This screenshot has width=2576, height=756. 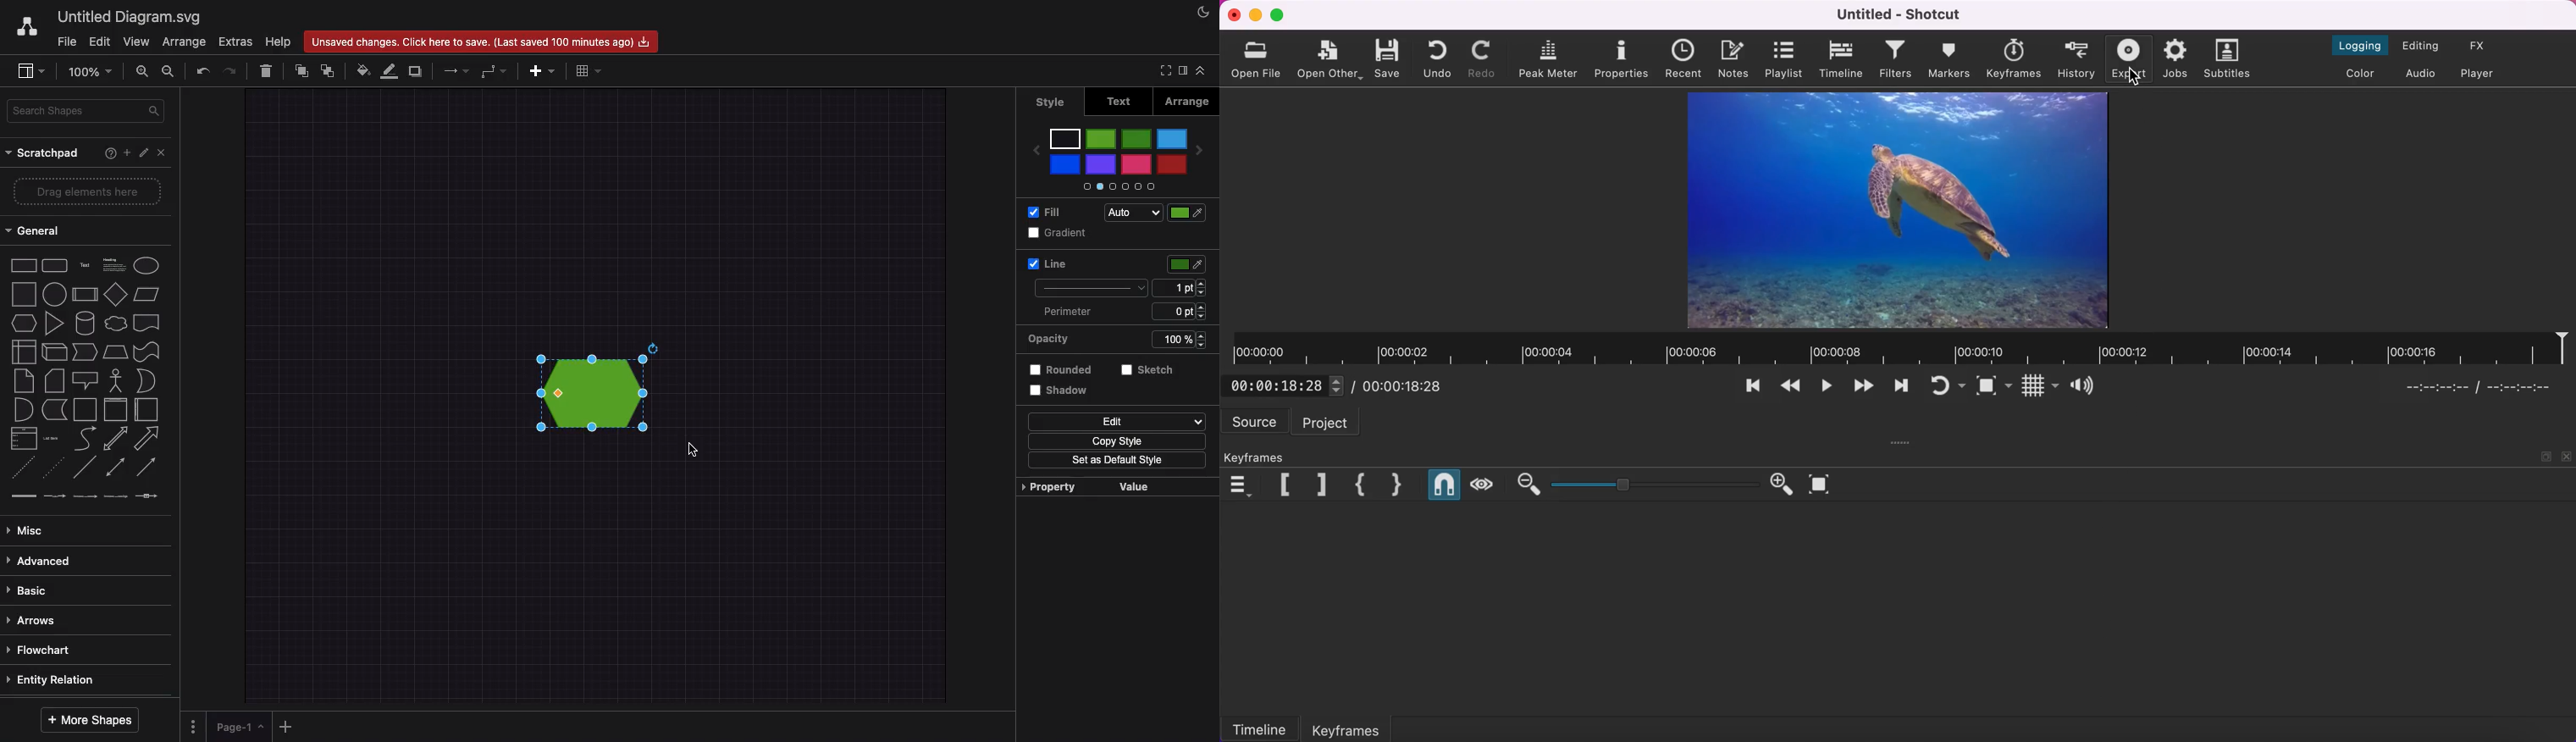 What do you see at coordinates (143, 72) in the screenshot?
I see `Zoom in` at bounding box center [143, 72].